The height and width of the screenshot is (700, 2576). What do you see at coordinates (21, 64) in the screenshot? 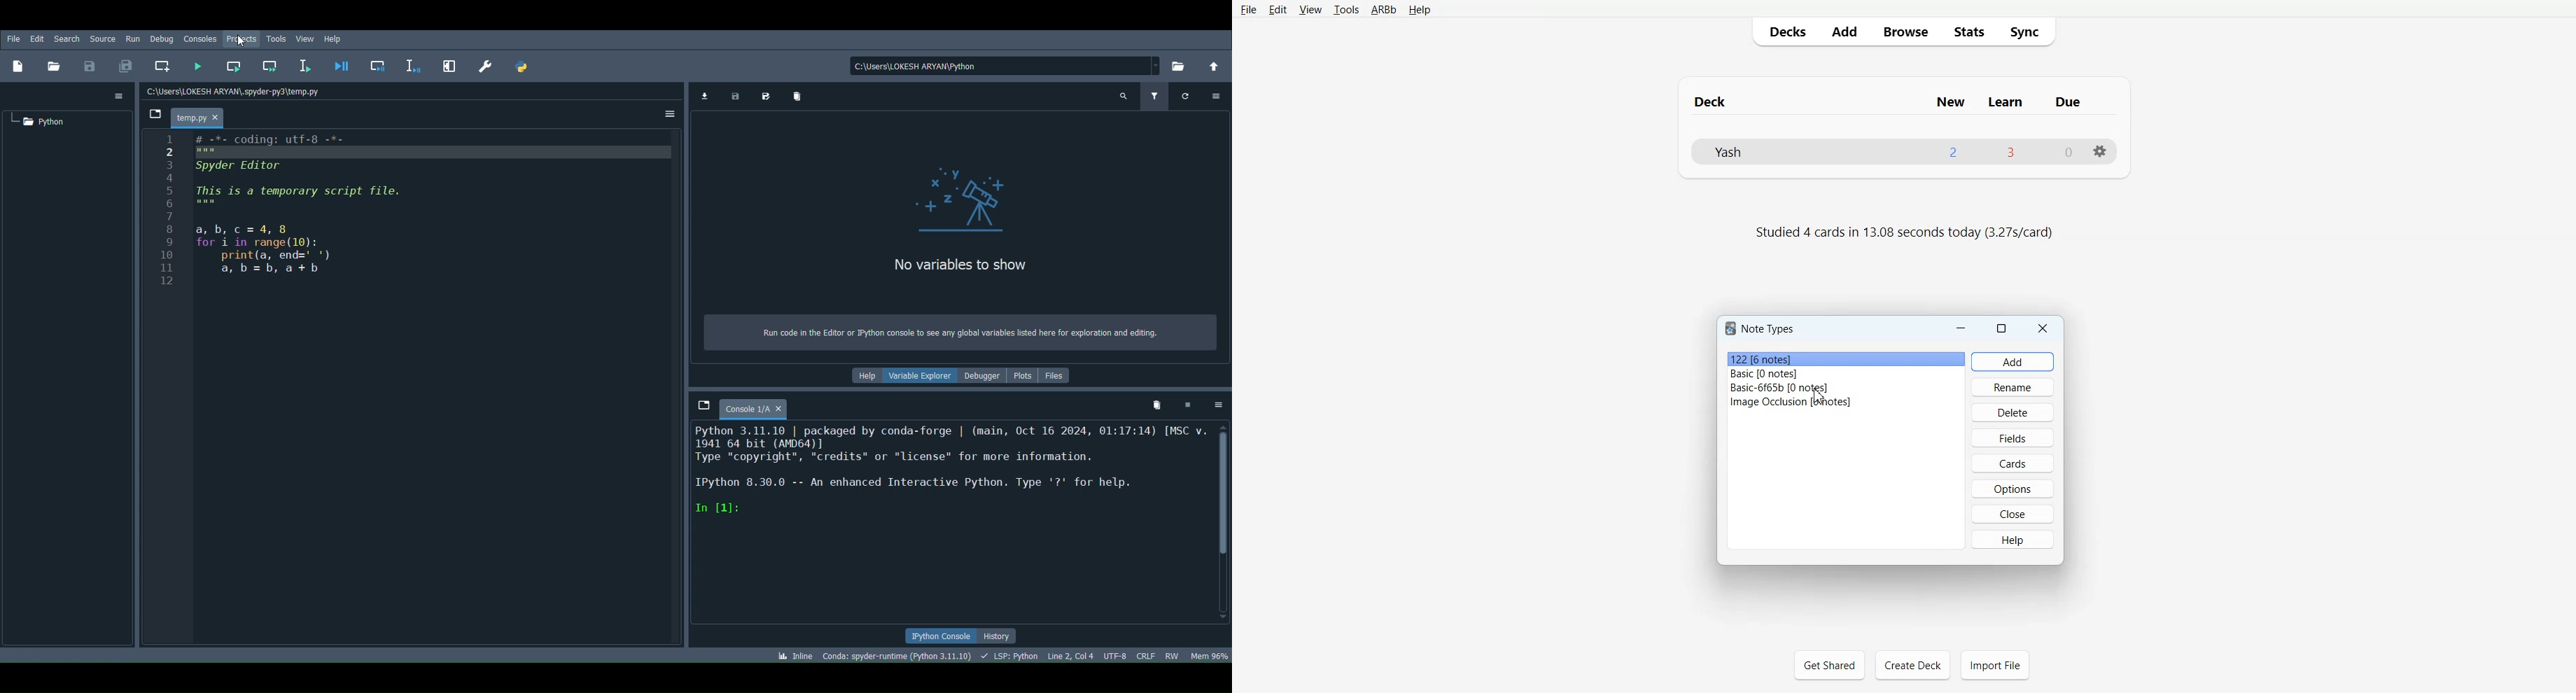
I see `New file (Ctrl + N)` at bounding box center [21, 64].